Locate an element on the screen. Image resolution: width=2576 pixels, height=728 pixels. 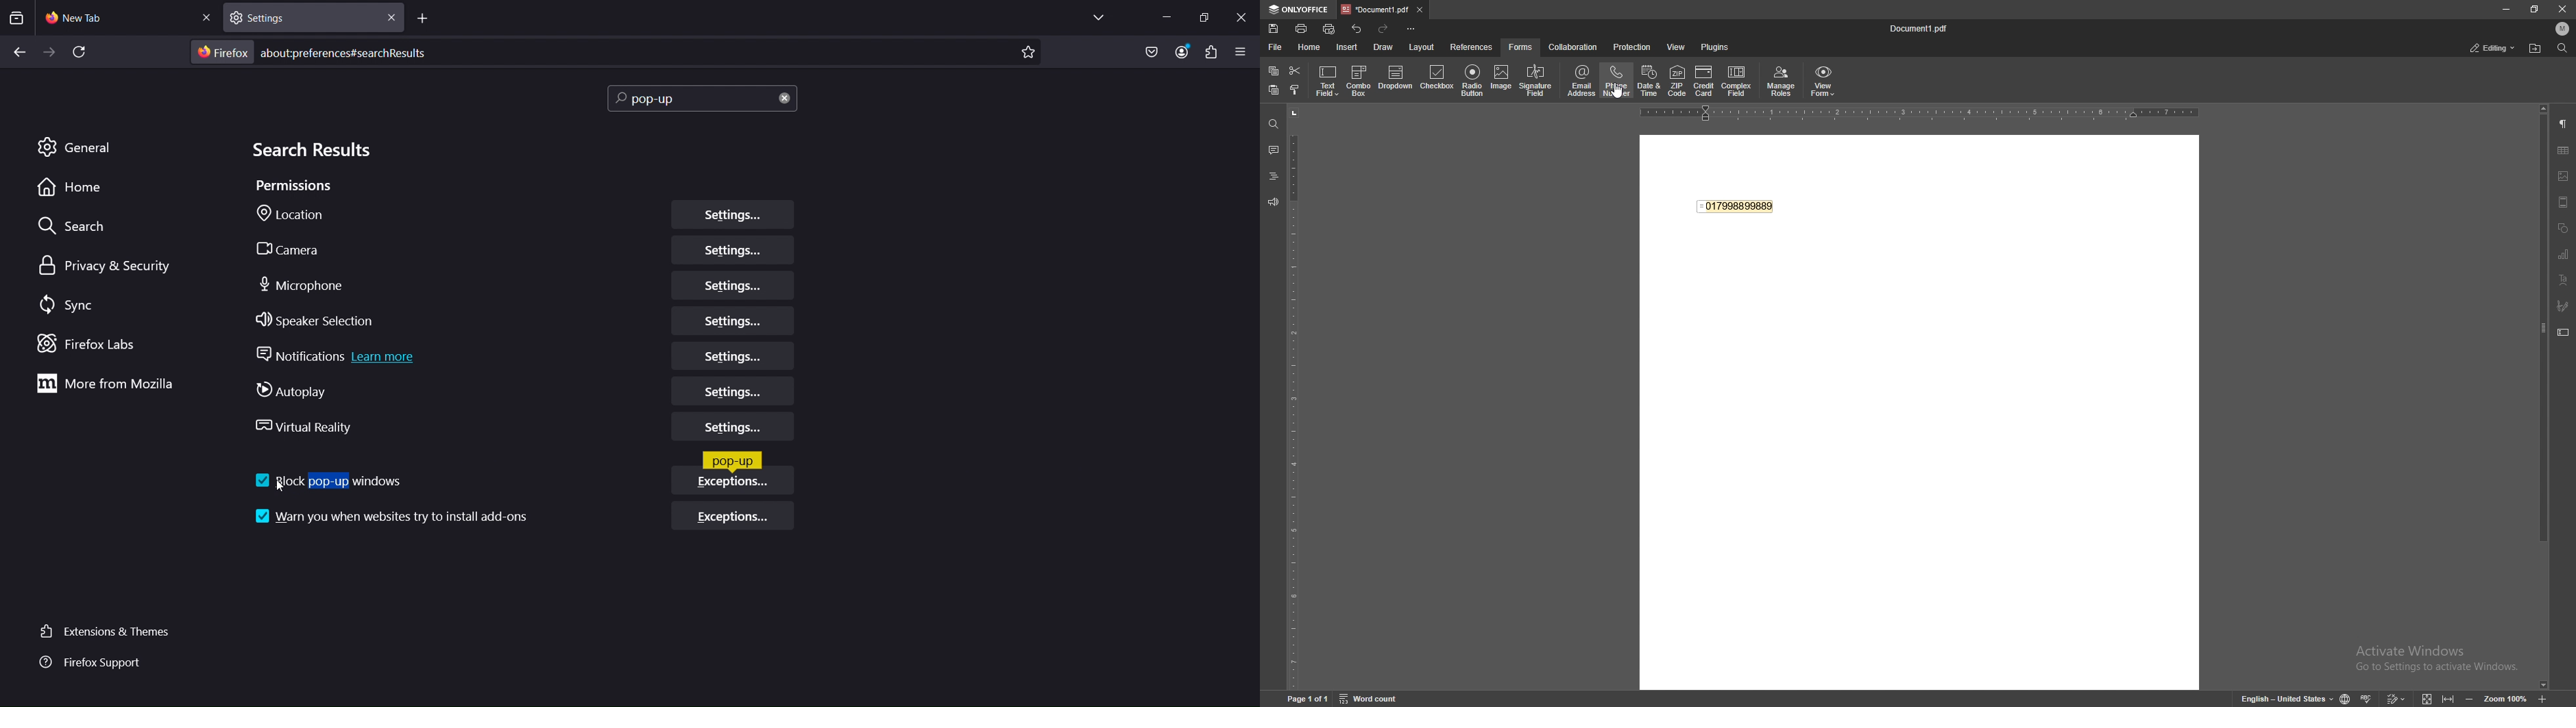
file name is located at coordinates (1918, 29).